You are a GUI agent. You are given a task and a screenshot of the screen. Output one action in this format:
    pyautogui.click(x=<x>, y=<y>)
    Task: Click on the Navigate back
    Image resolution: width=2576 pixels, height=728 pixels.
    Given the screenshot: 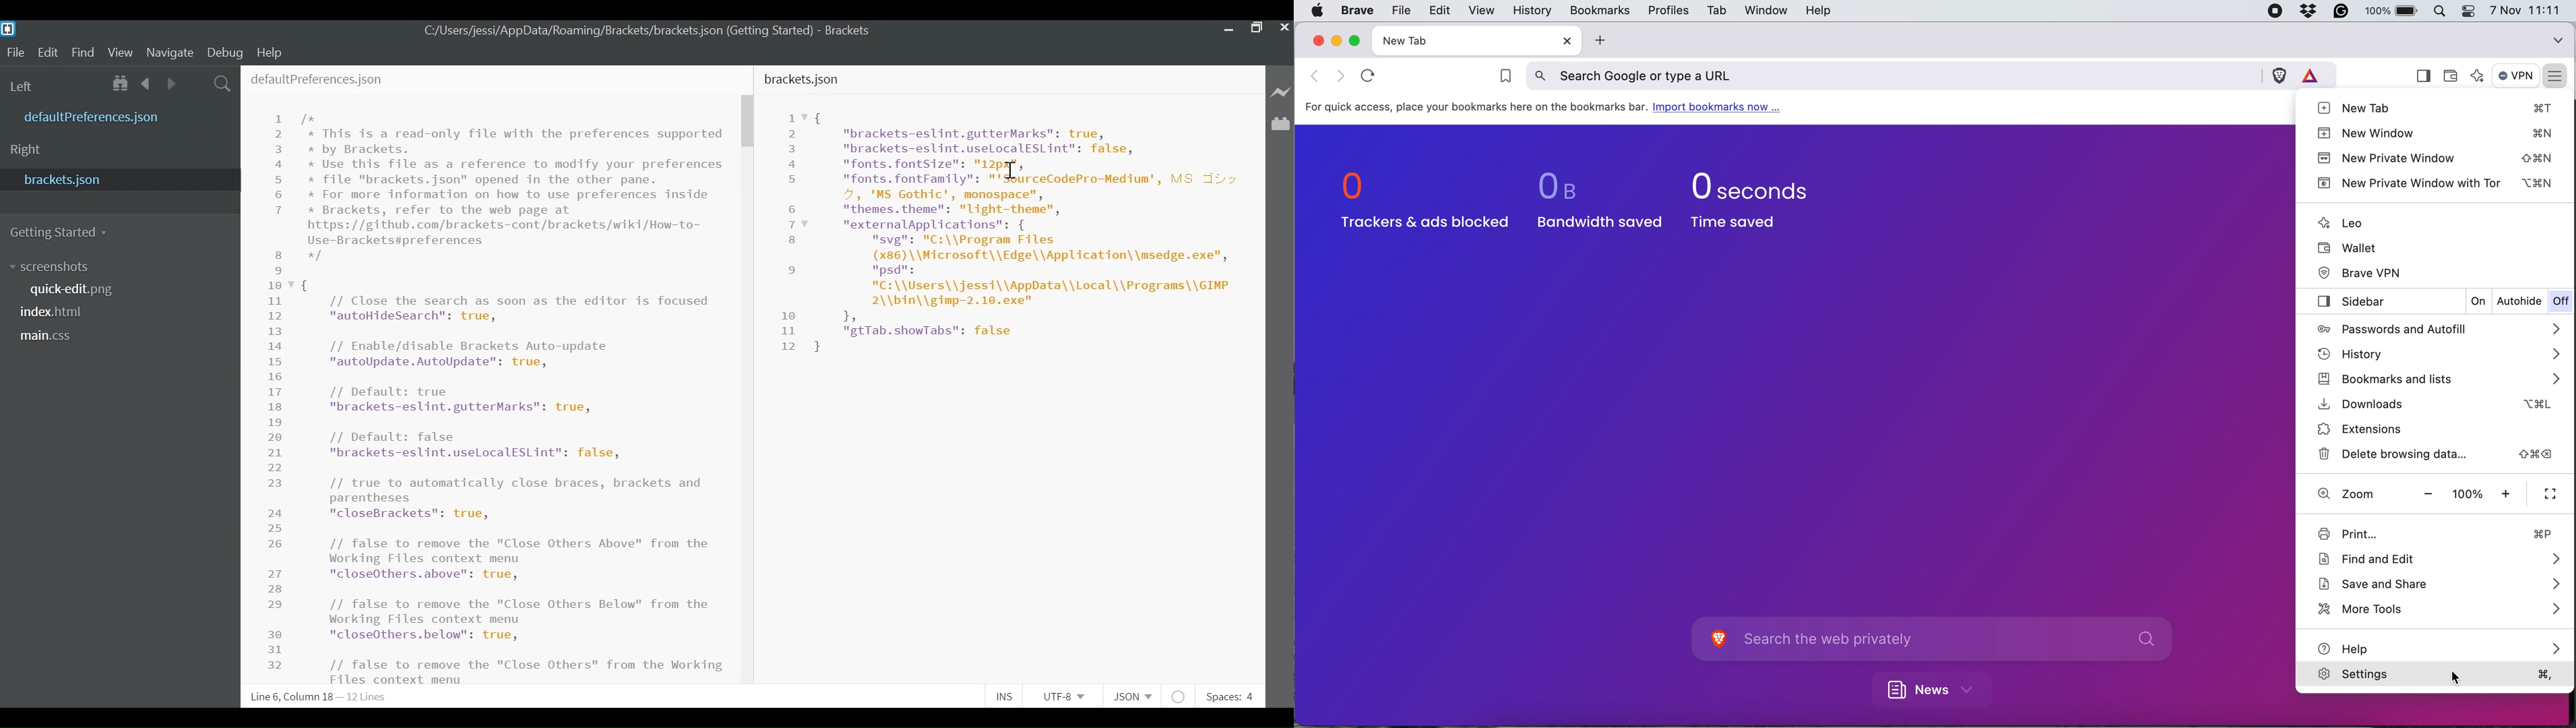 What is the action you would take?
    pyautogui.click(x=147, y=84)
    